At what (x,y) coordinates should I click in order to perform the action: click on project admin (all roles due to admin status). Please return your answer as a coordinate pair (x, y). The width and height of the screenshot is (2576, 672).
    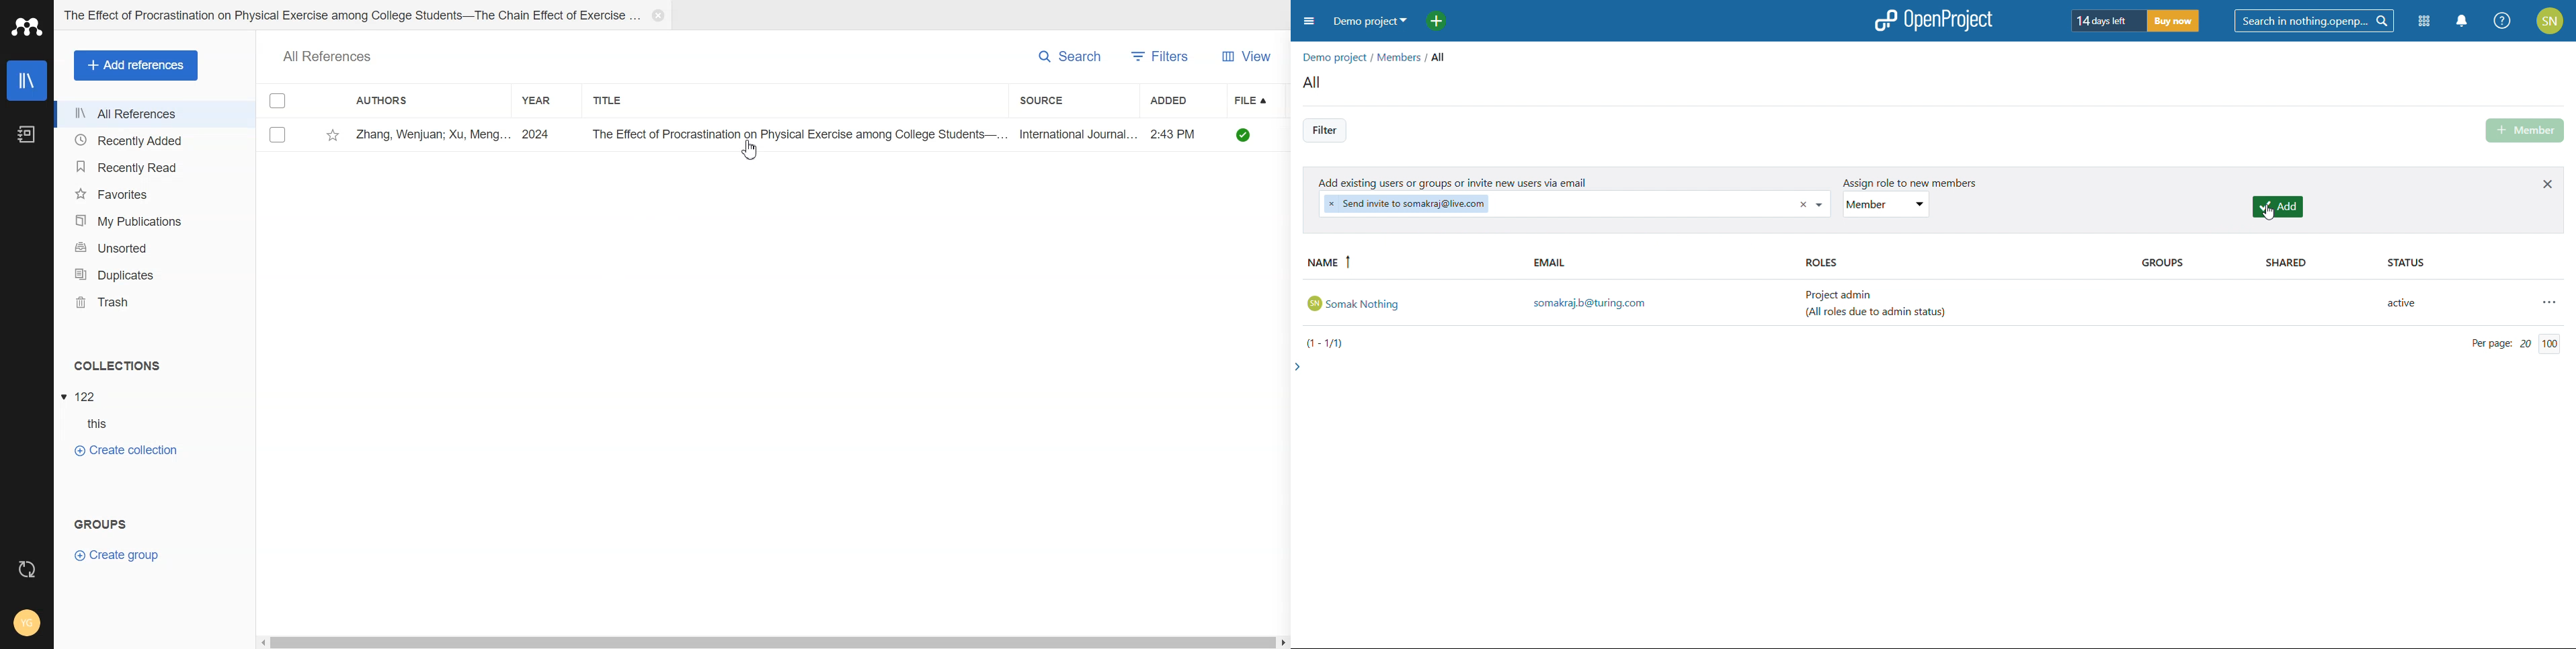
    Looking at the image, I should click on (1882, 304).